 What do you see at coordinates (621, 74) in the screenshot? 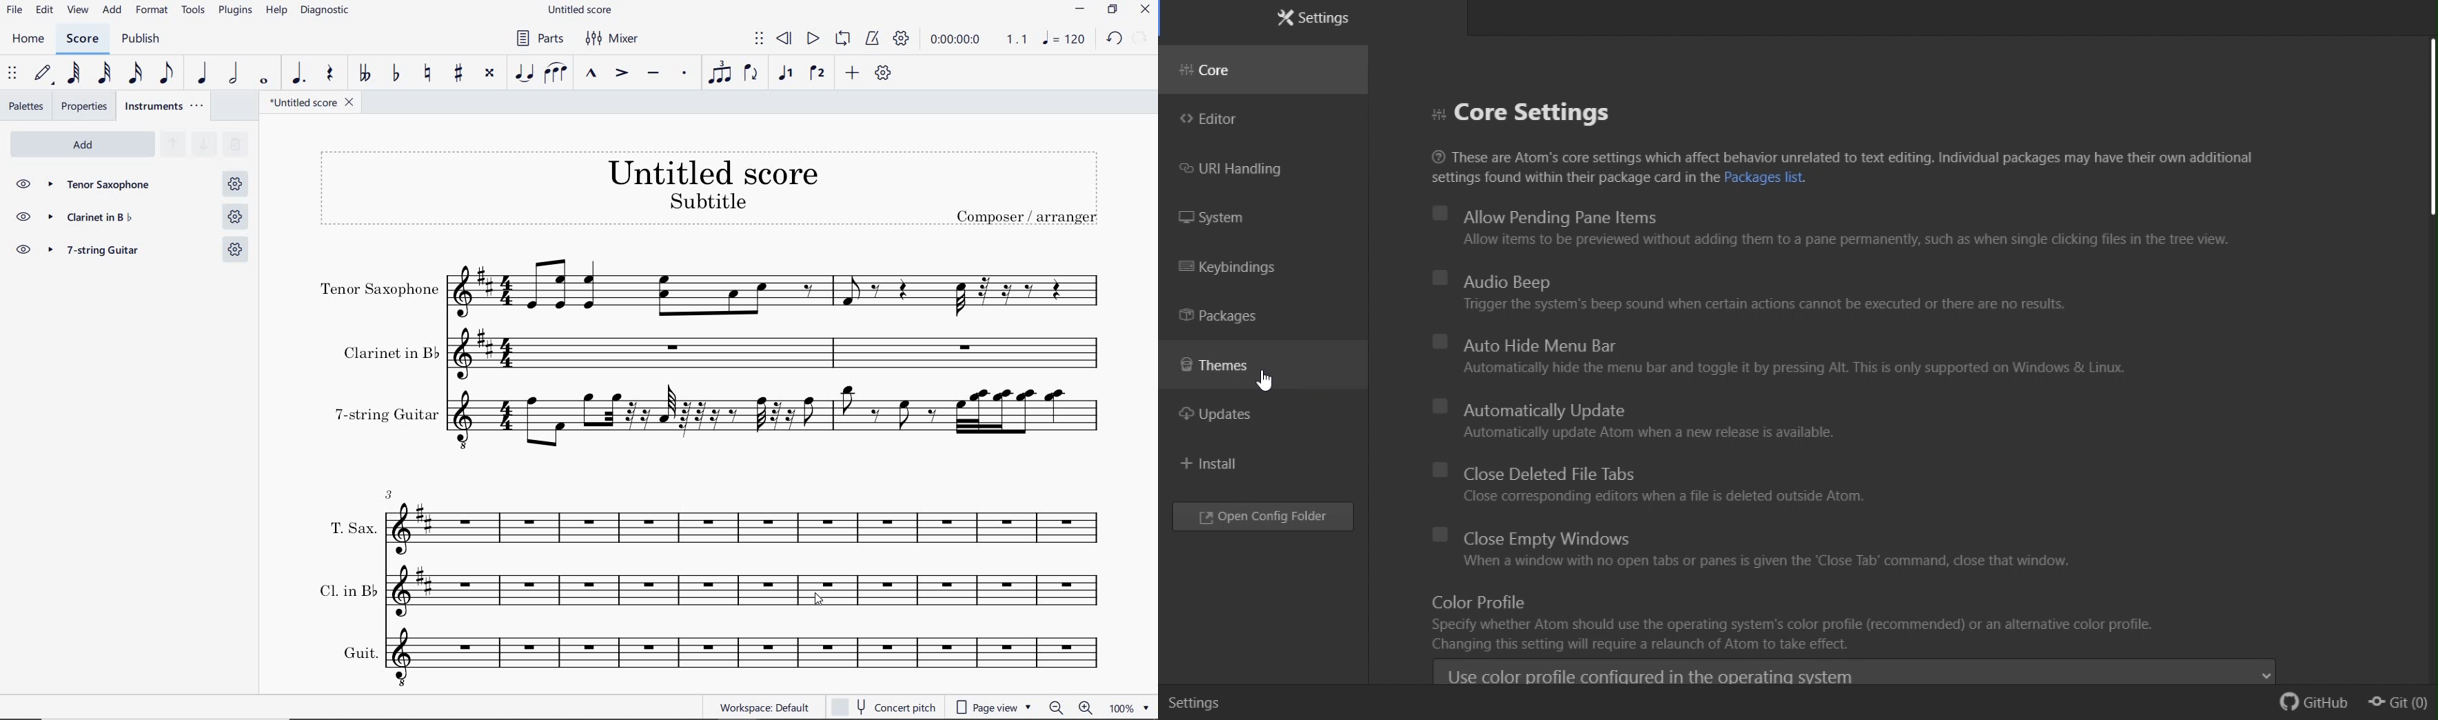
I see `ACCENT` at bounding box center [621, 74].